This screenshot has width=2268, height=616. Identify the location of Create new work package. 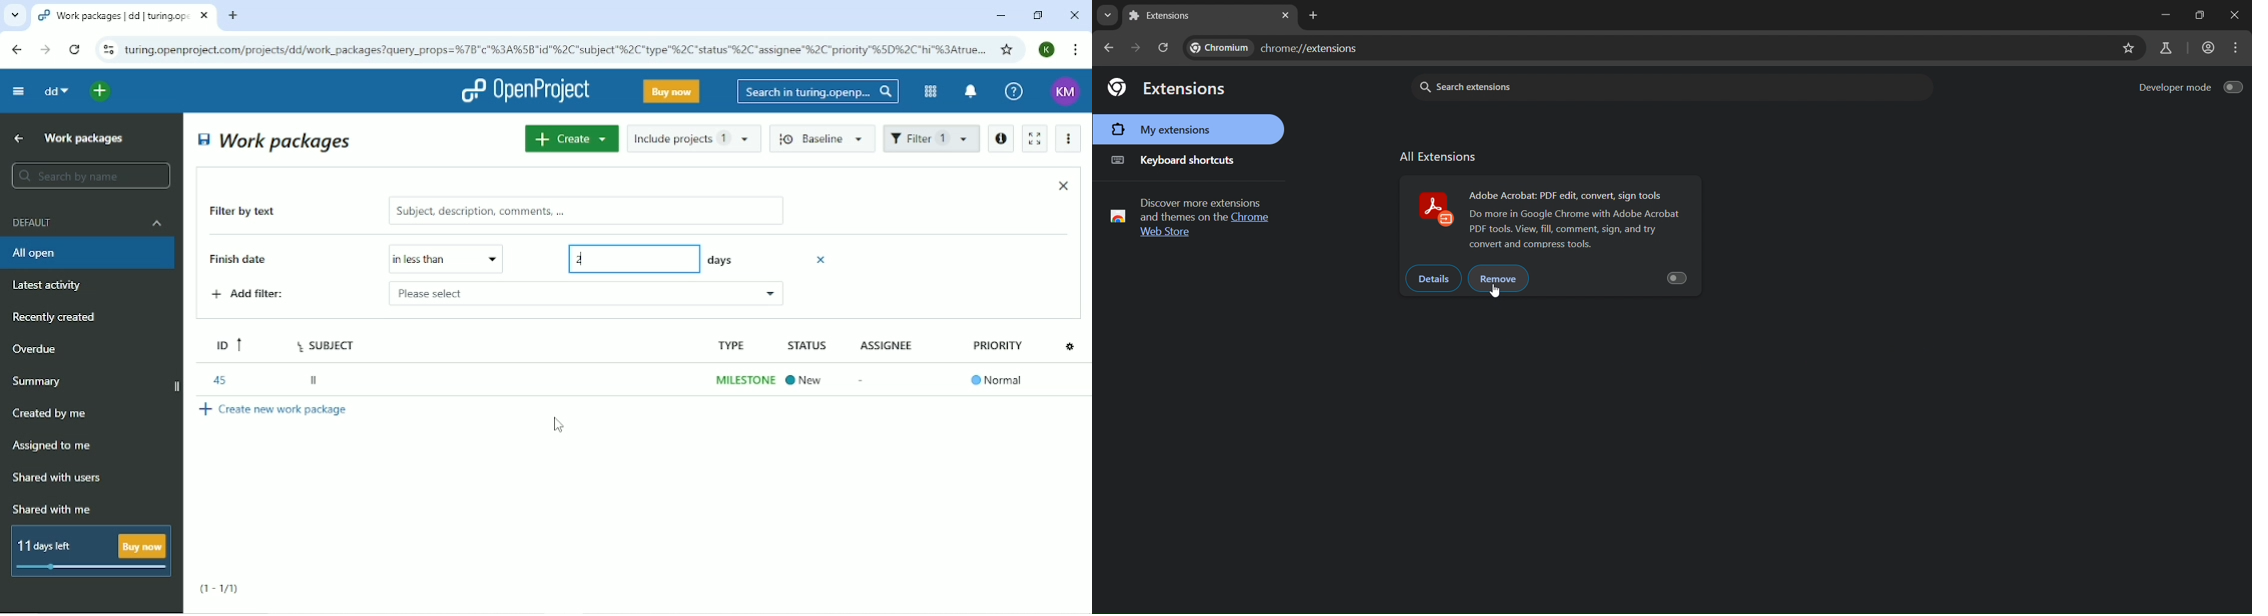
(280, 410).